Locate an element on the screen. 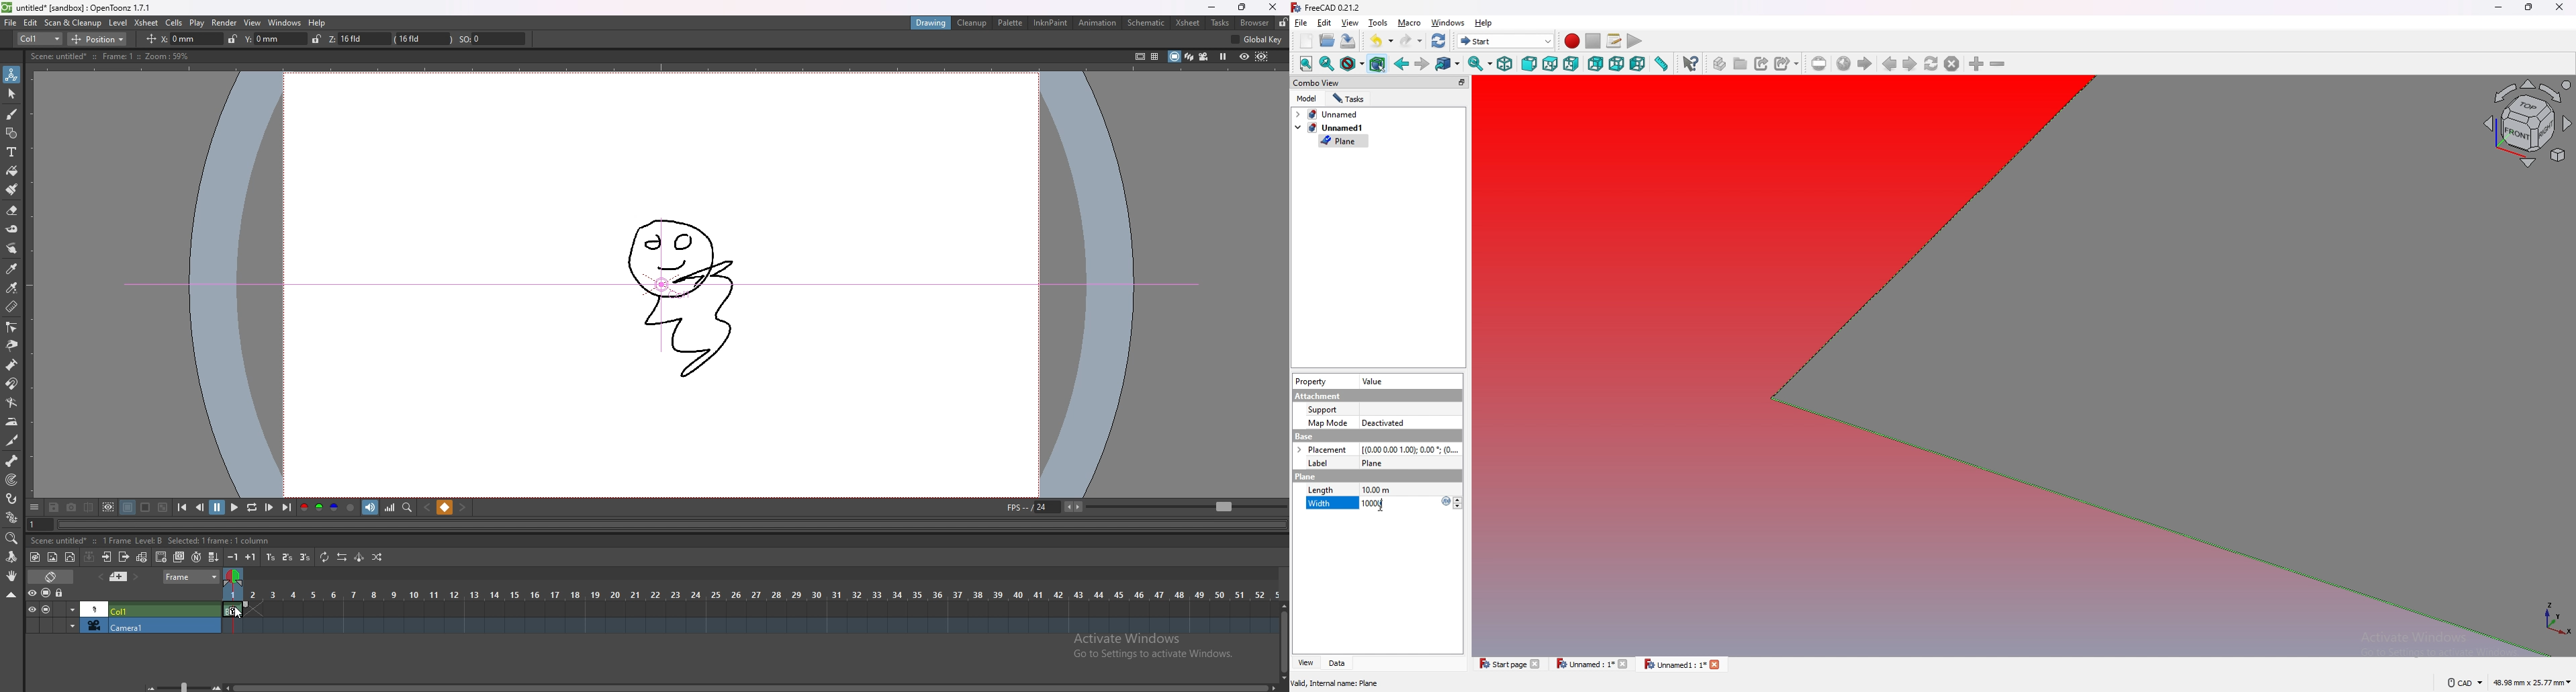  fill in empty cells is located at coordinates (216, 558).